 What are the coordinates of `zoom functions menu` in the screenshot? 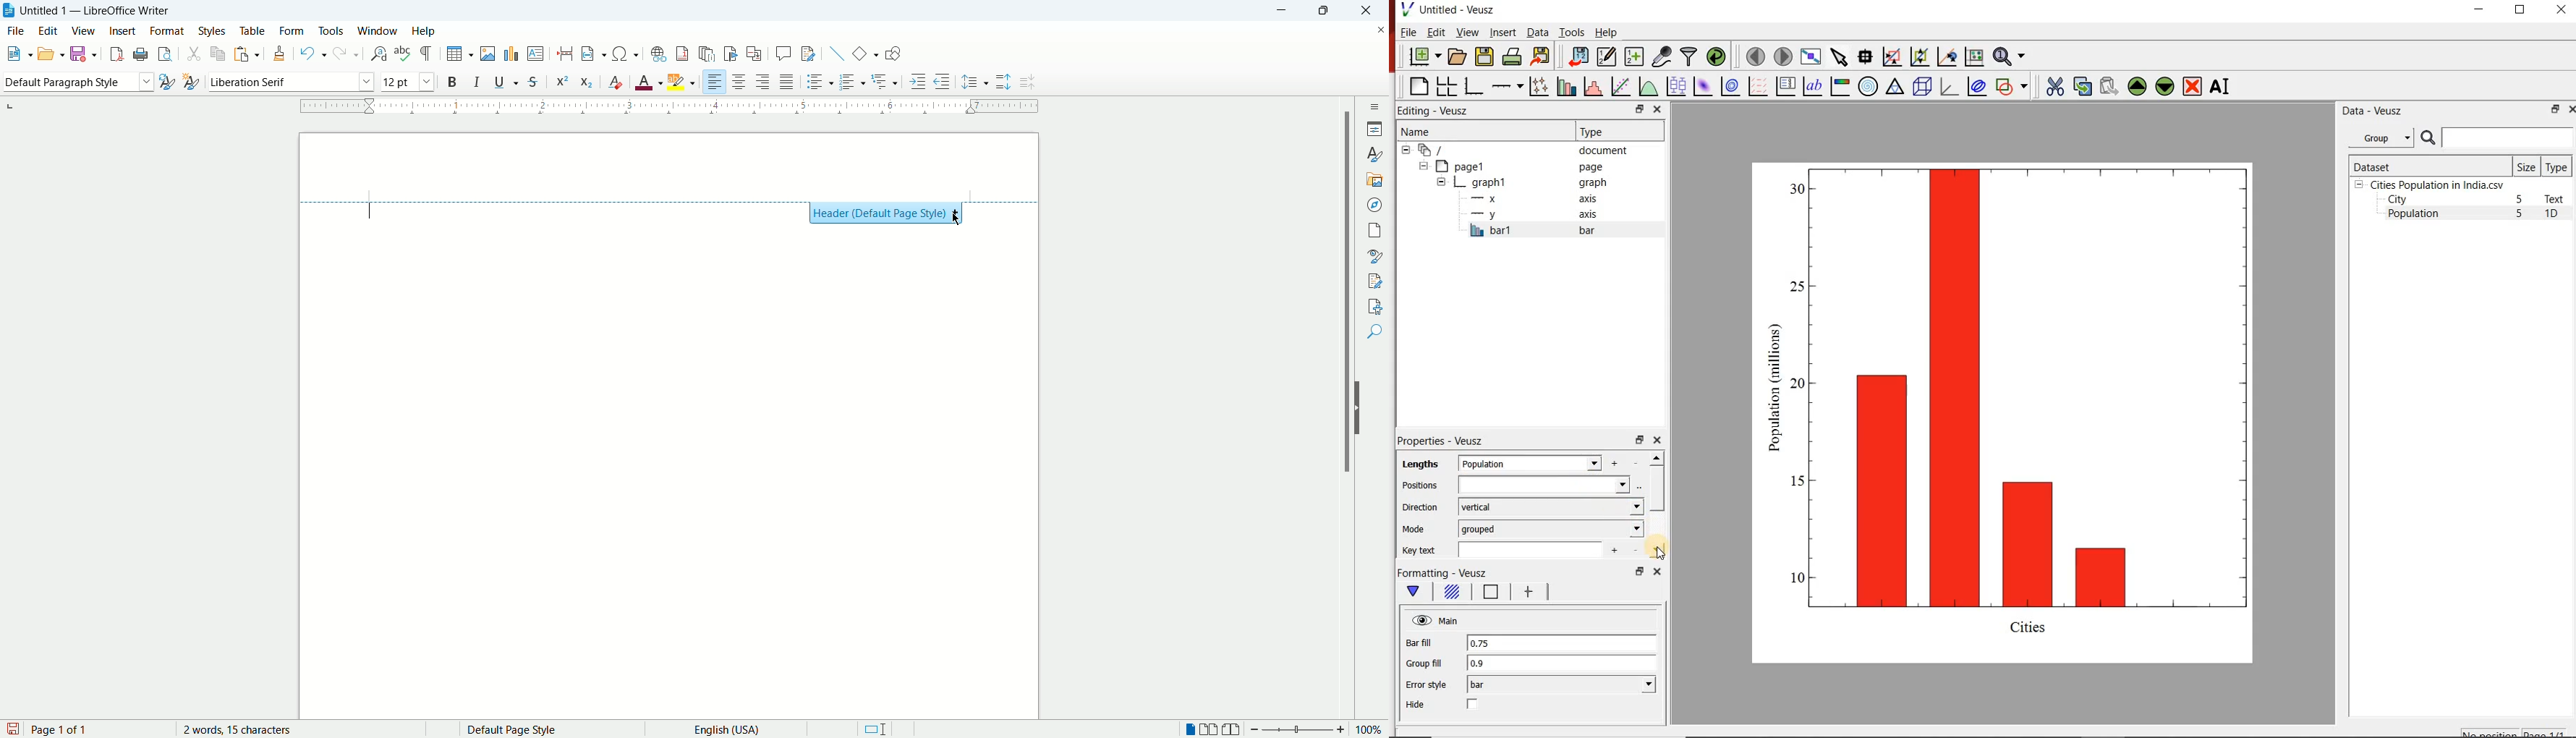 It's located at (2012, 57).